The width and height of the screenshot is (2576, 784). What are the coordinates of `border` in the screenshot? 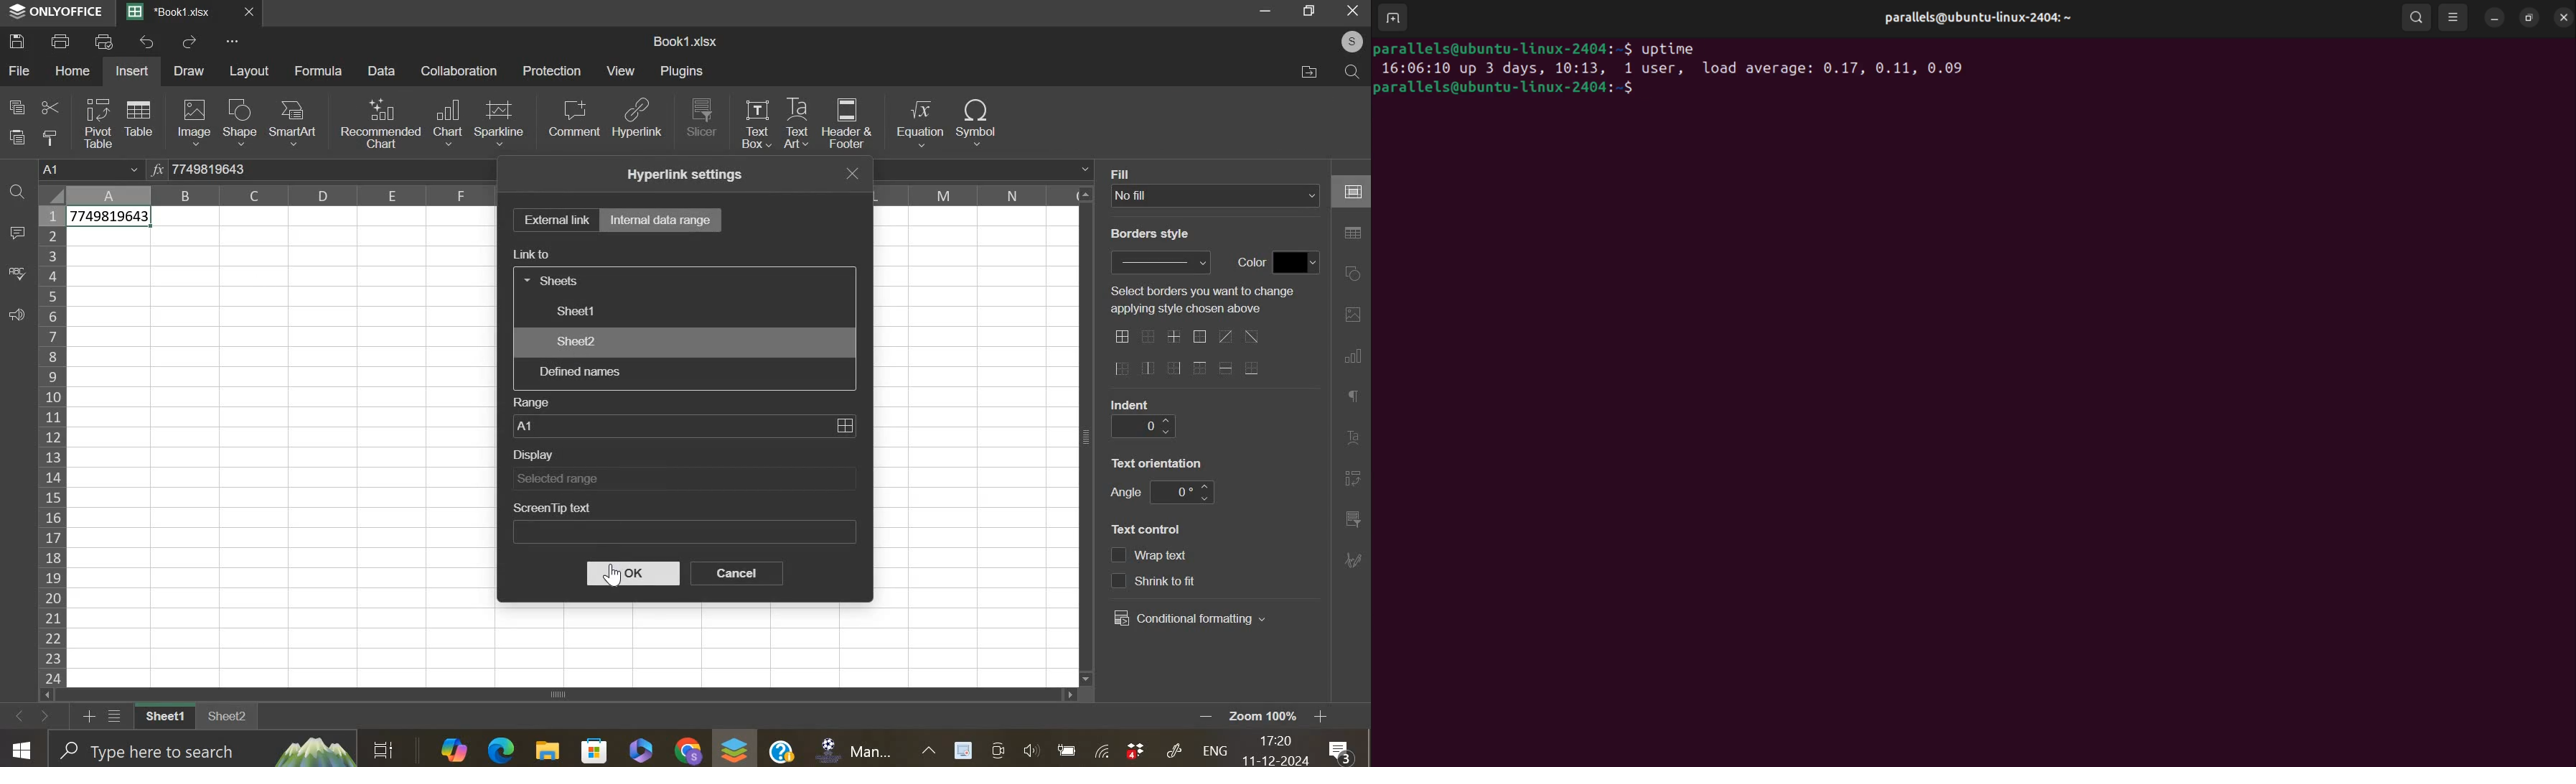 It's located at (1186, 354).